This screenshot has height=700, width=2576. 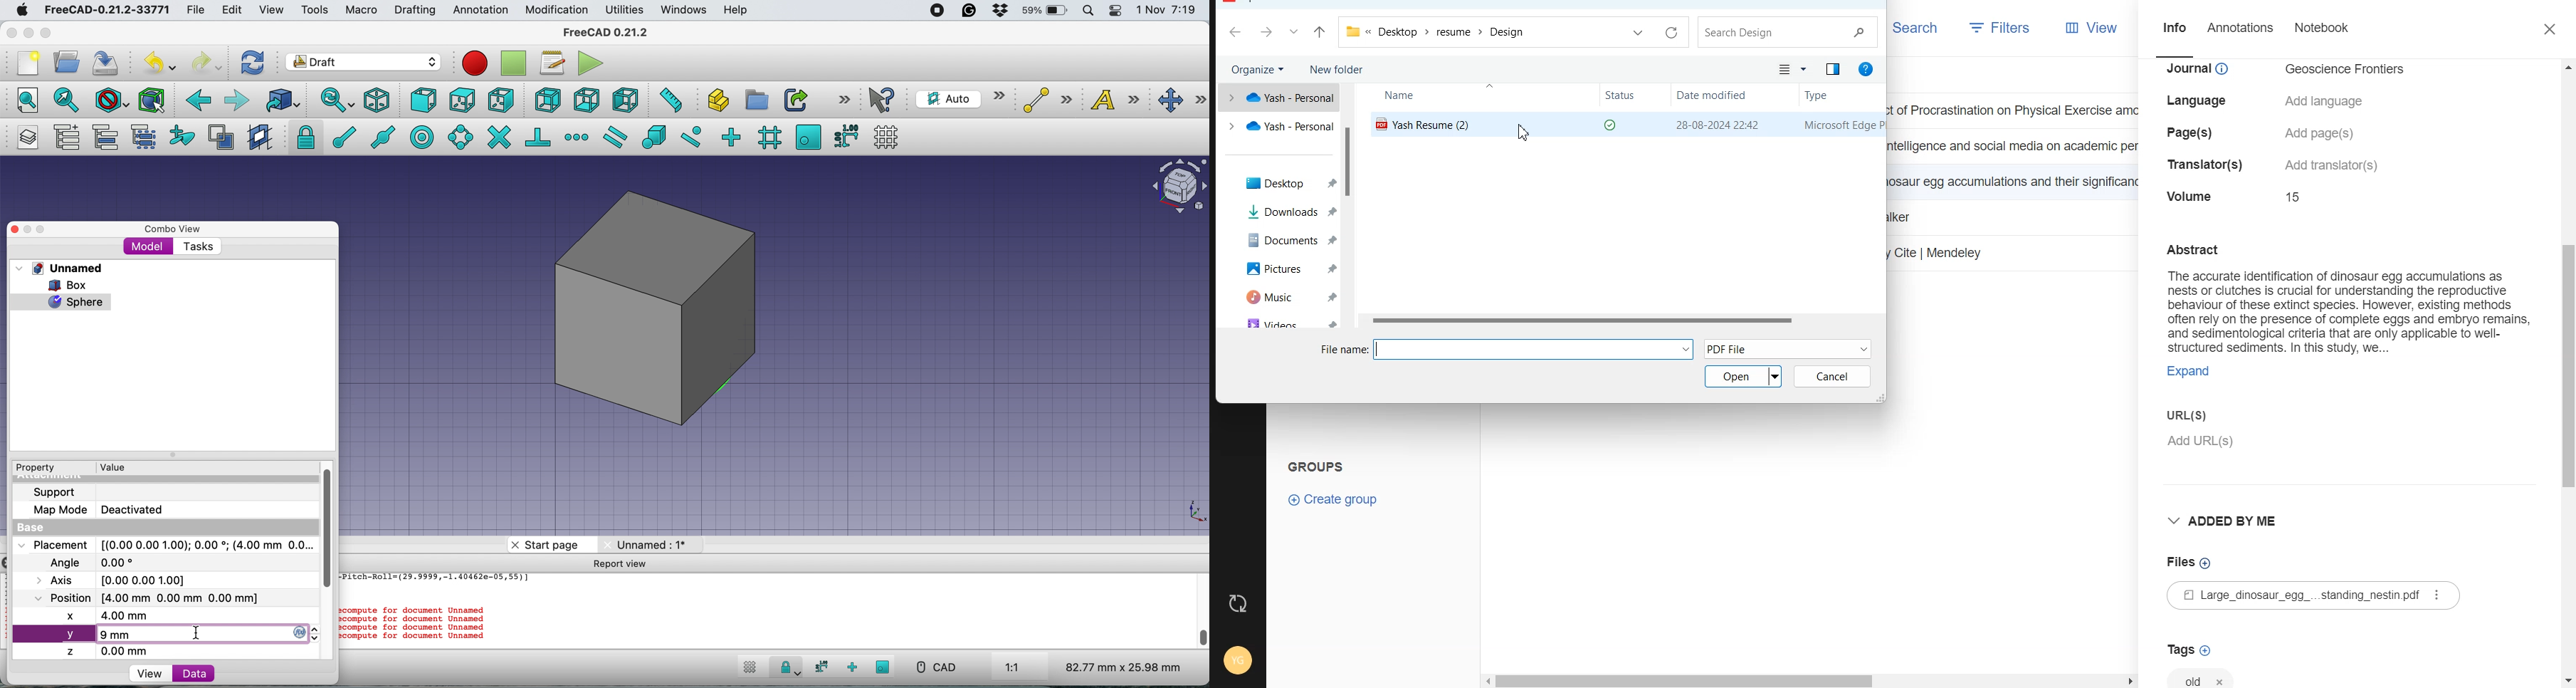 I want to click on fit all, so click(x=22, y=99).